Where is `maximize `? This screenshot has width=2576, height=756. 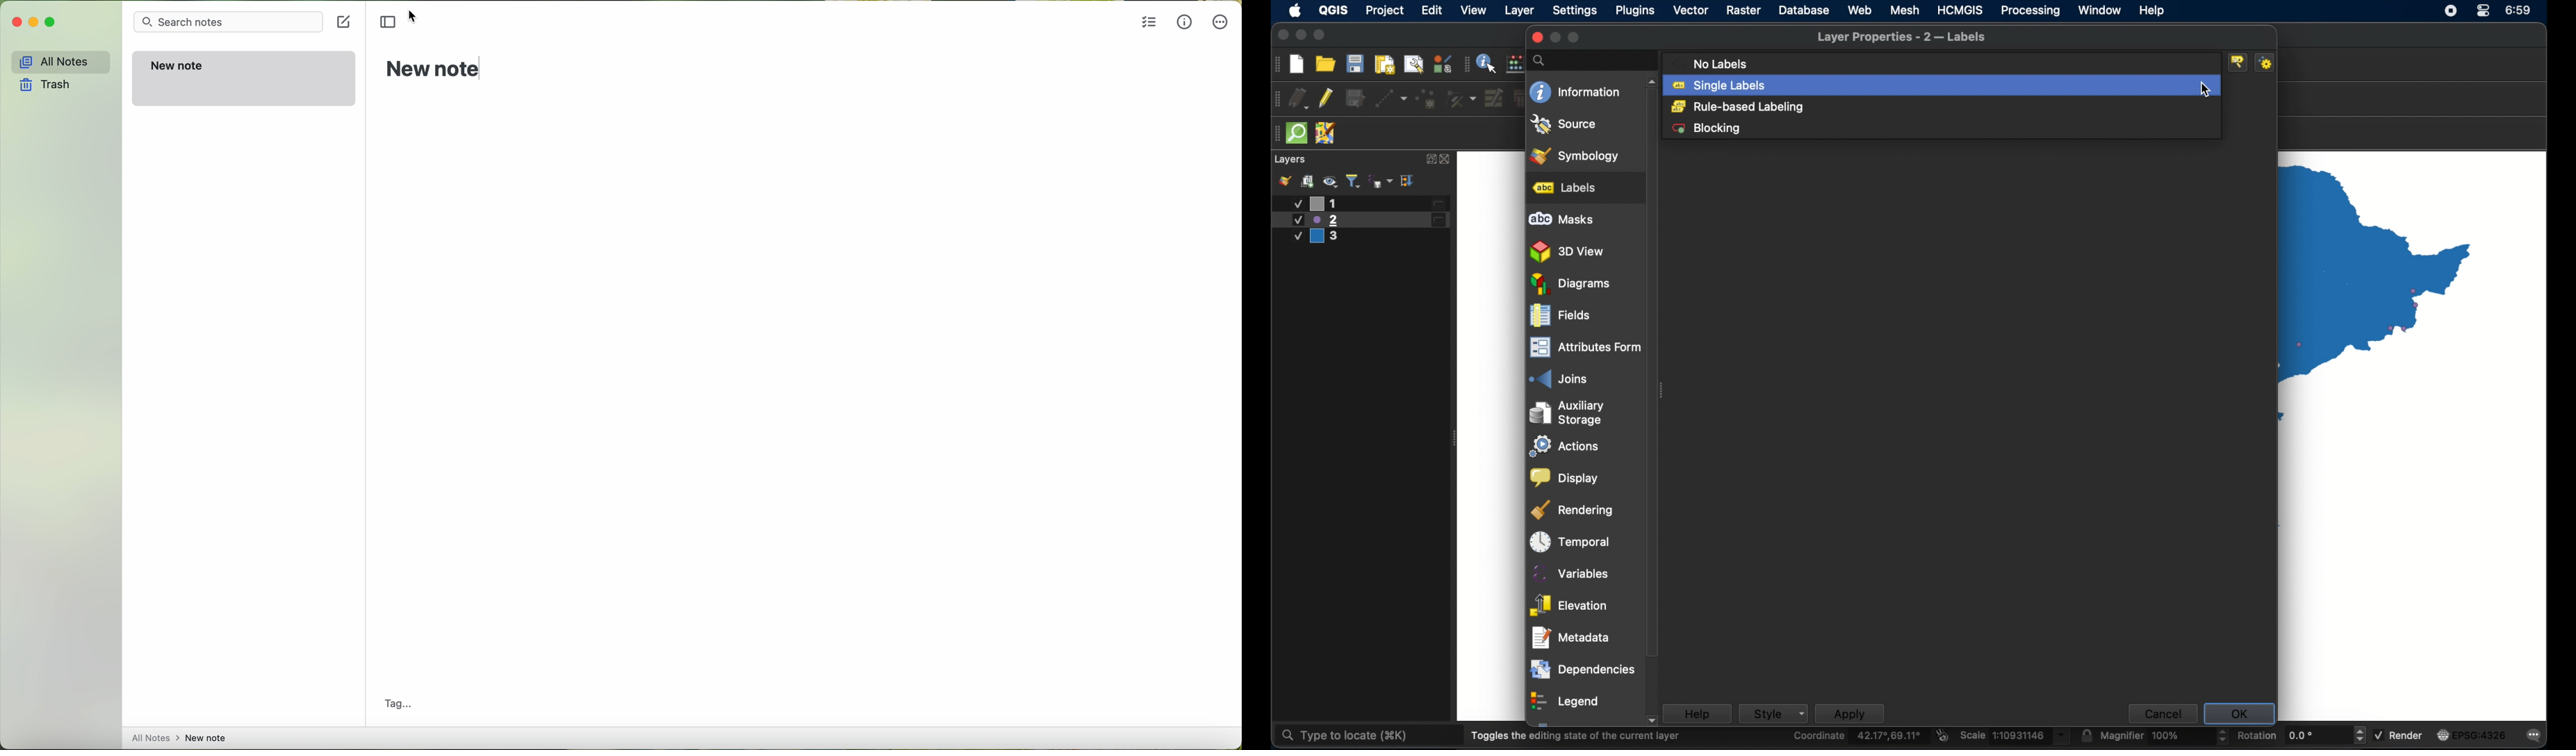 maximize  is located at coordinates (1320, 35).